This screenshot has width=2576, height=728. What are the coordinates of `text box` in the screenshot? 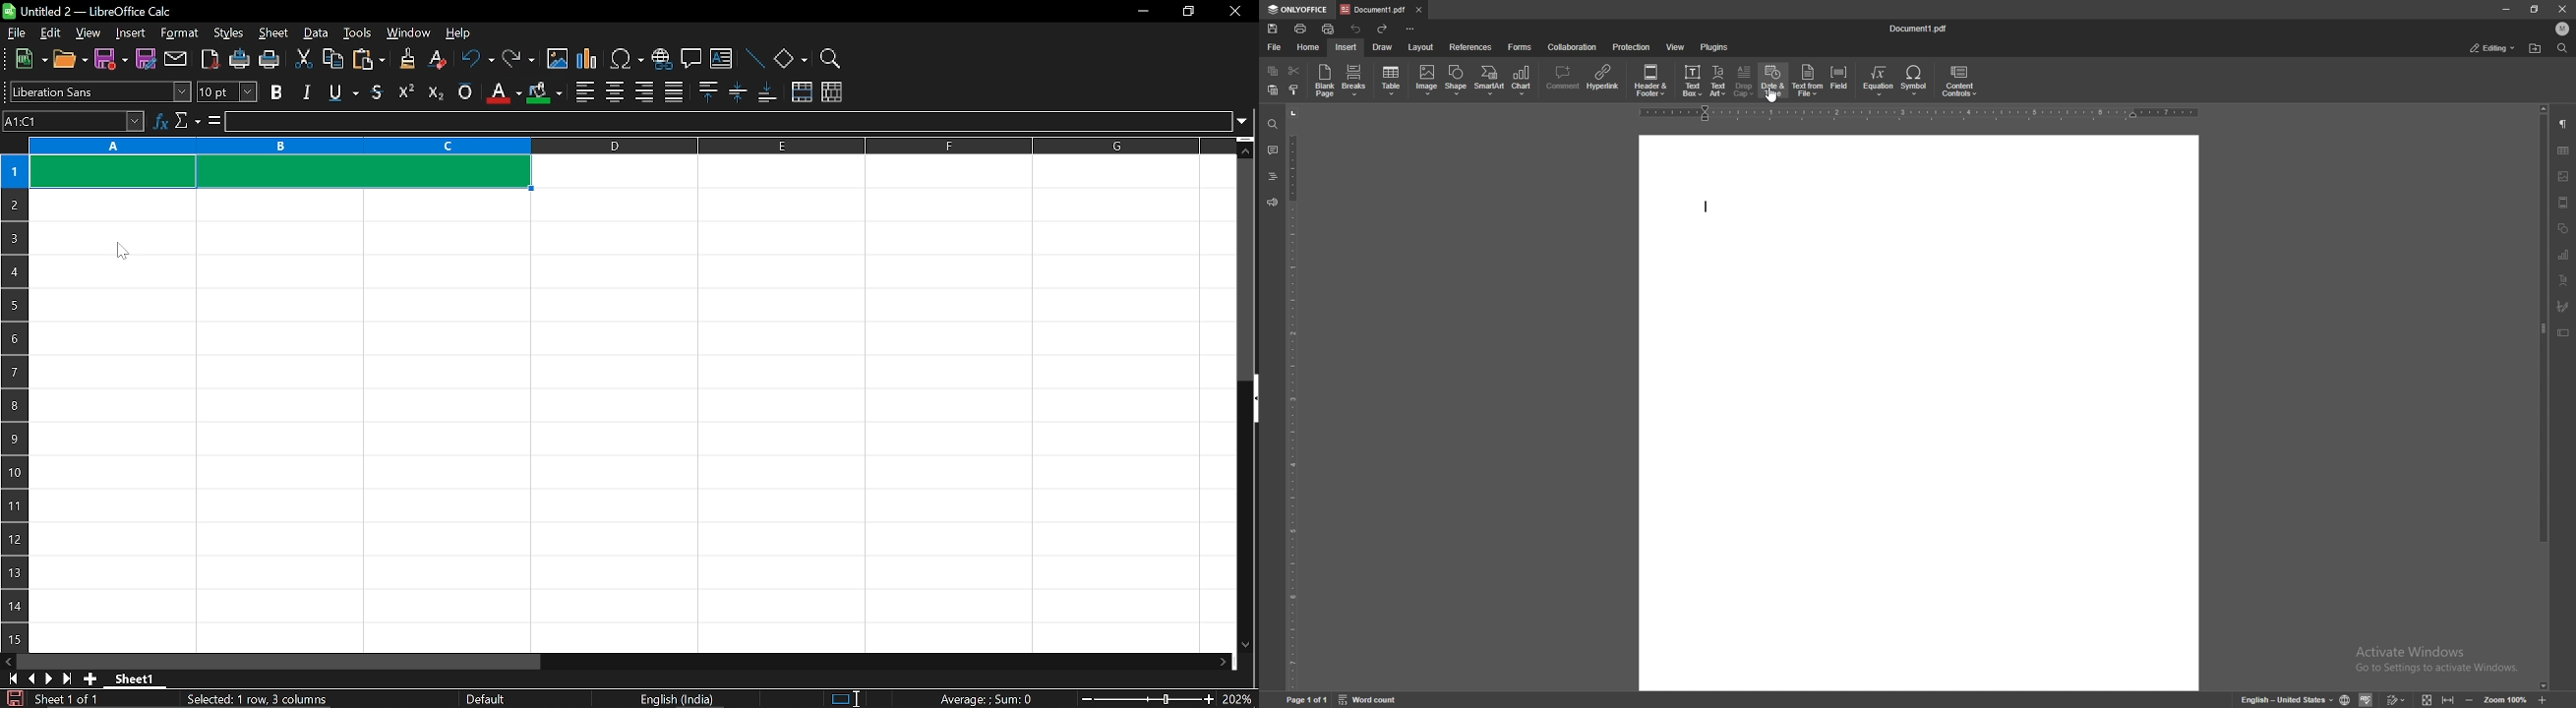 It's located at (1693, 80).